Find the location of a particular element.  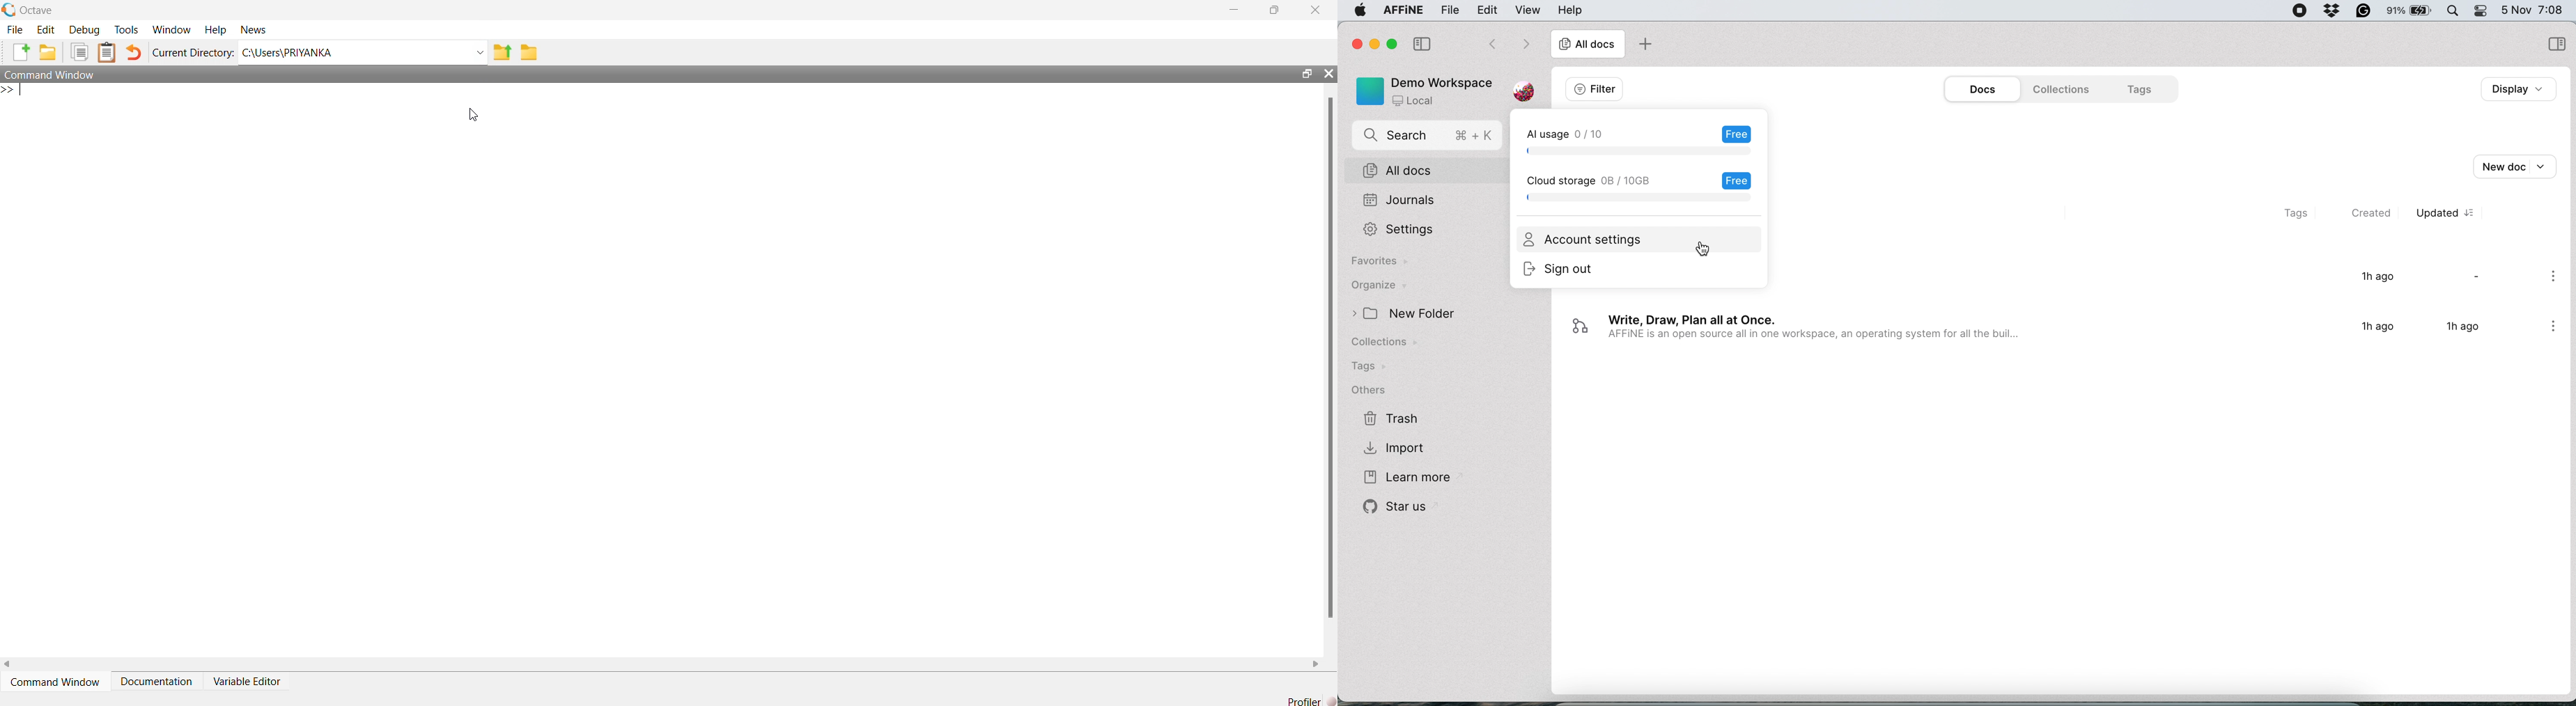

more options is located at coordinates (2549, 329).